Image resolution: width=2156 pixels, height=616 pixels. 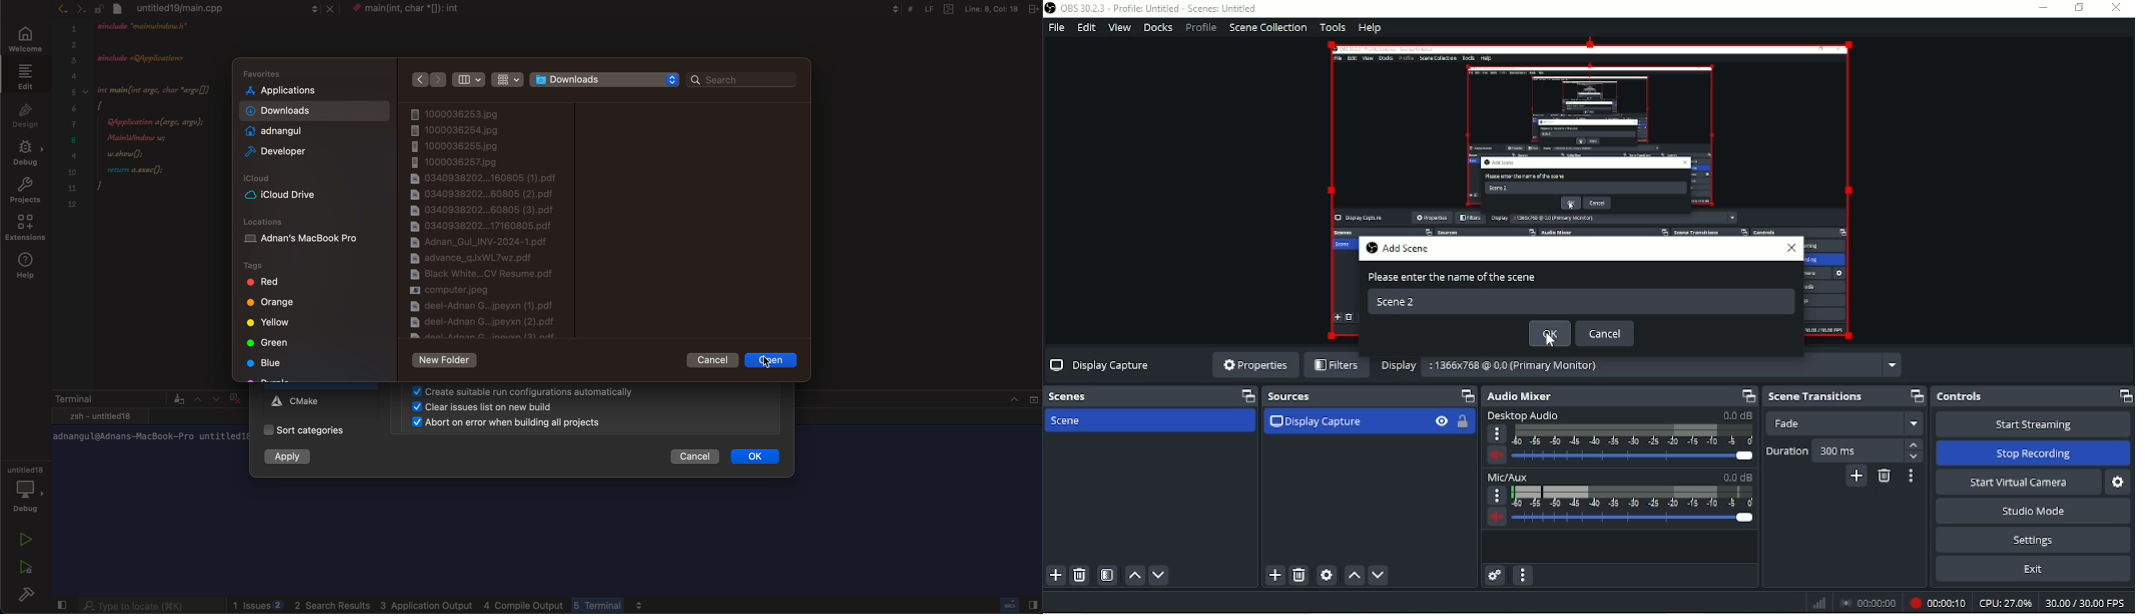 I want to click on Move scene down, so click(x=1160, y=575).